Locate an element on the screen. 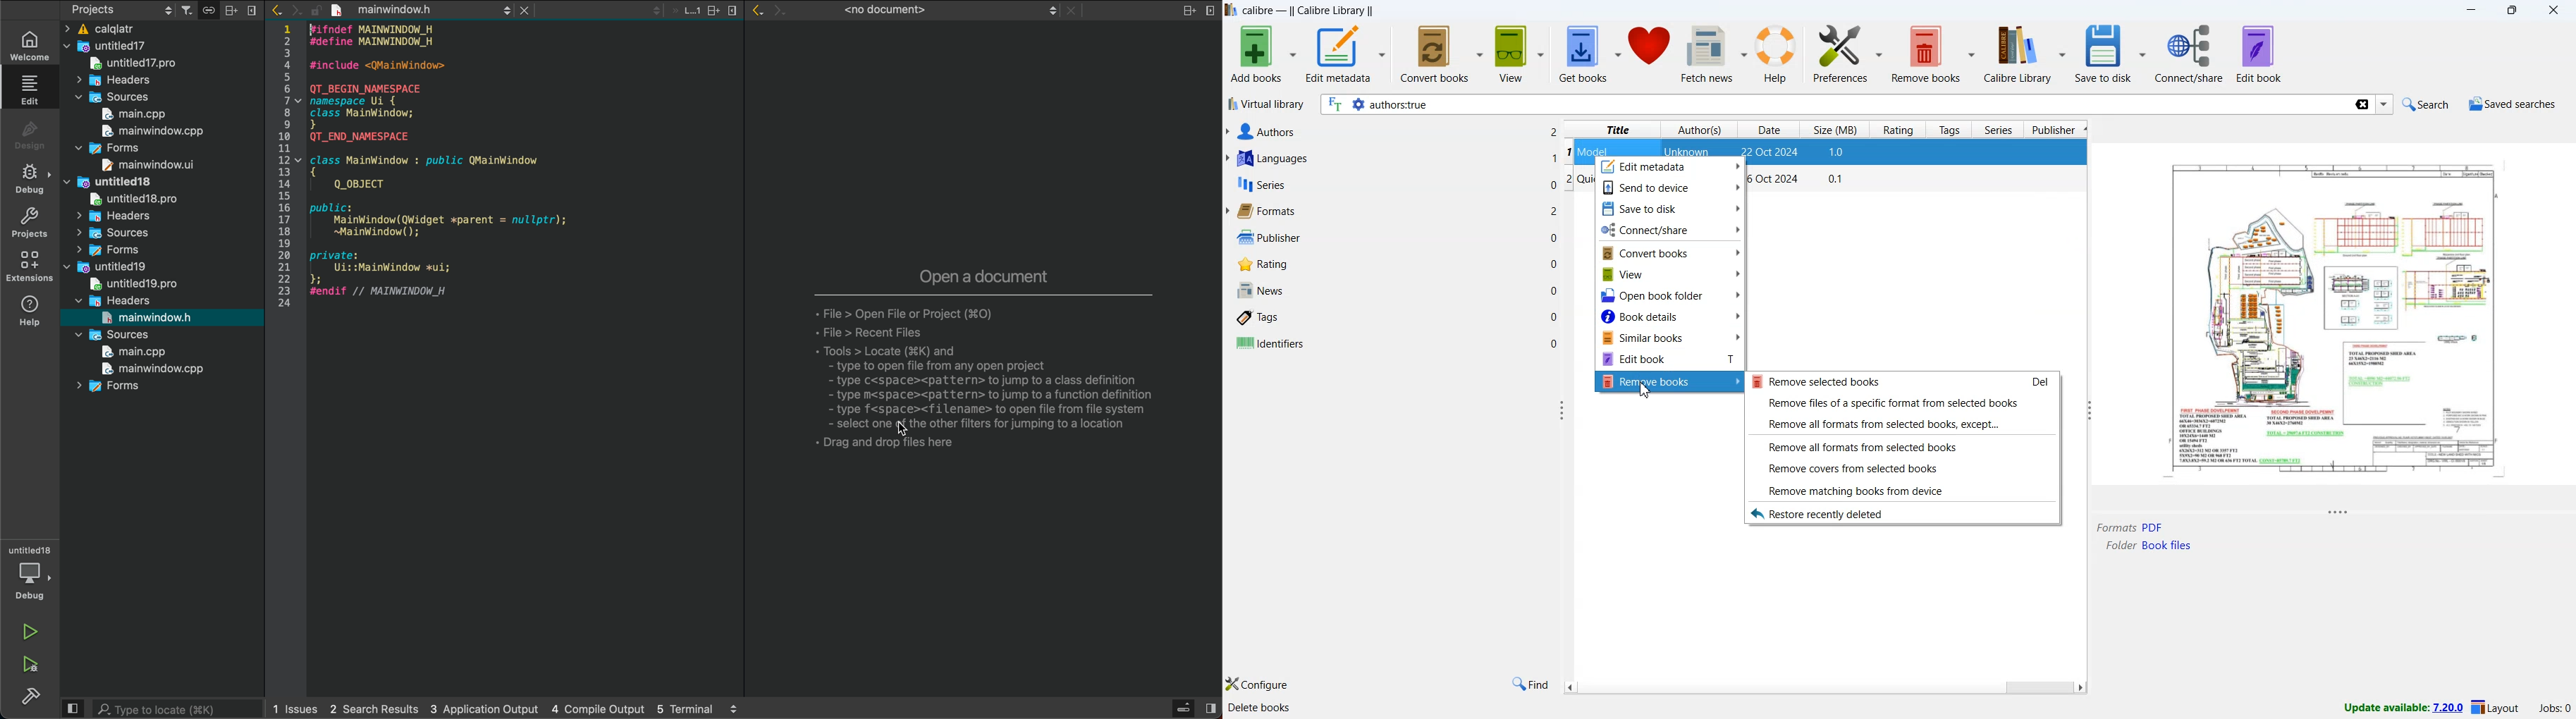  get books is located at coordinates (1590, 55).